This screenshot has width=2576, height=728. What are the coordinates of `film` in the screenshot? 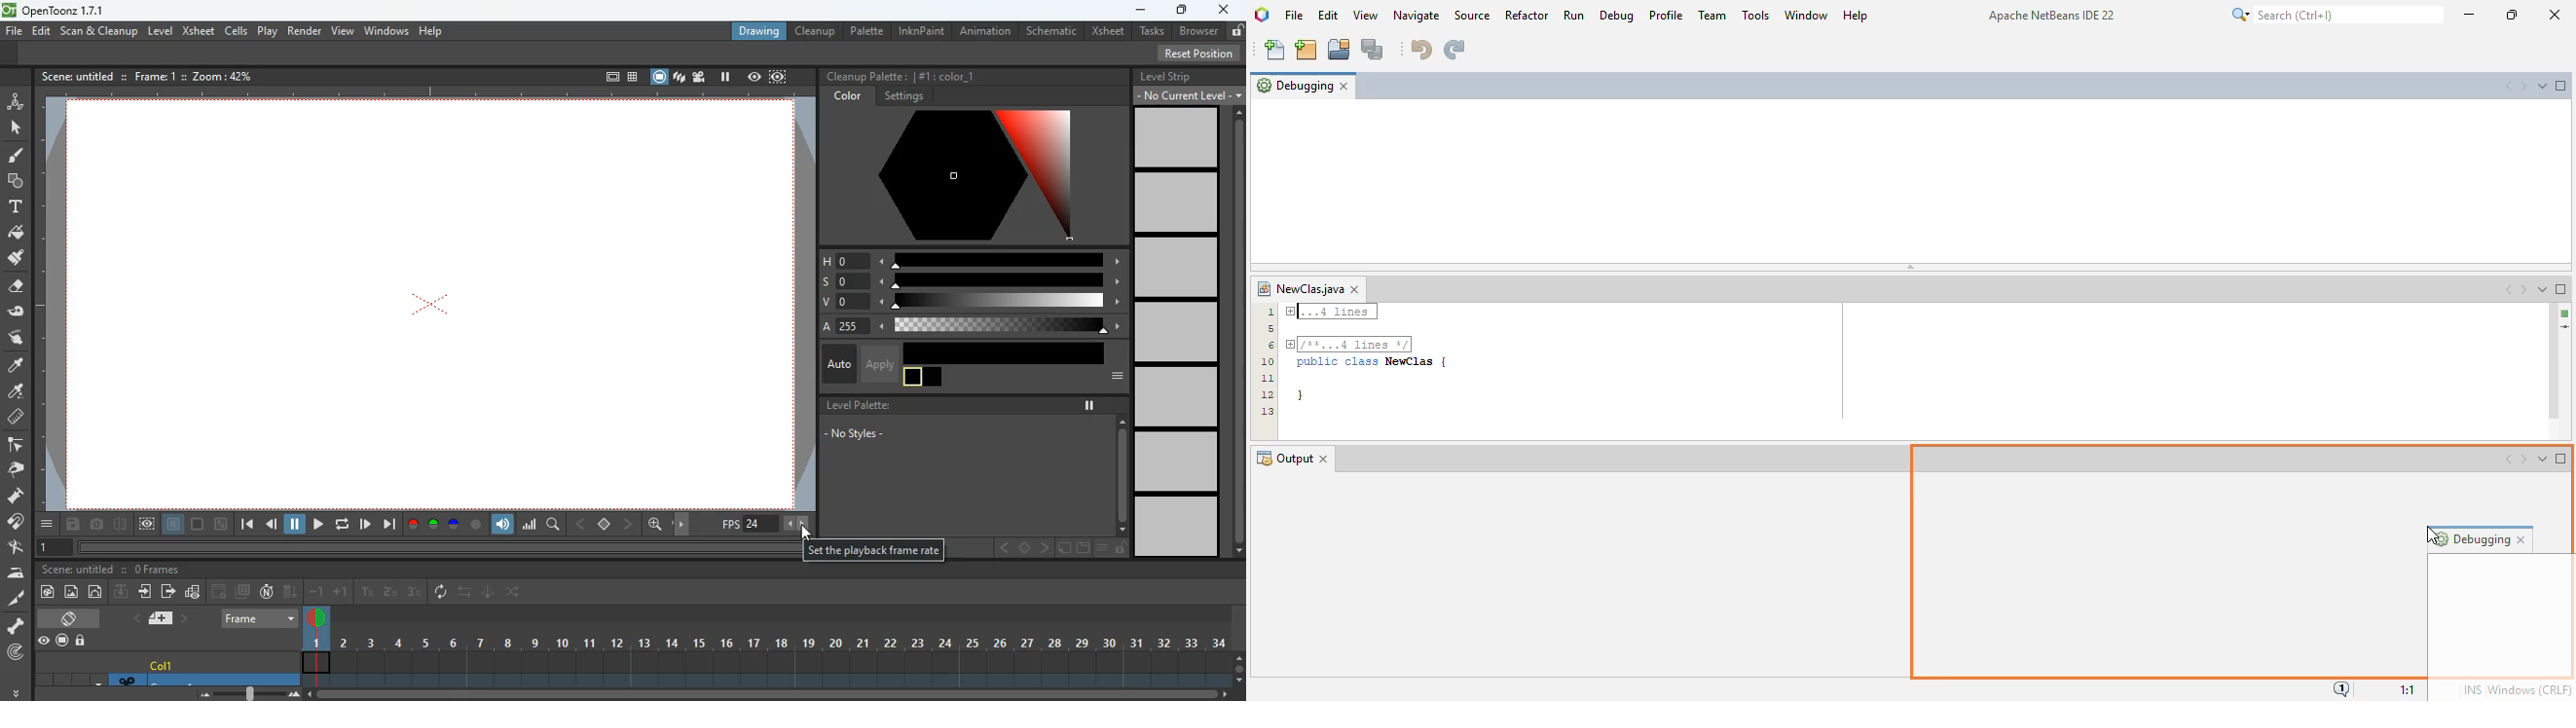 It's located at (699, 77).